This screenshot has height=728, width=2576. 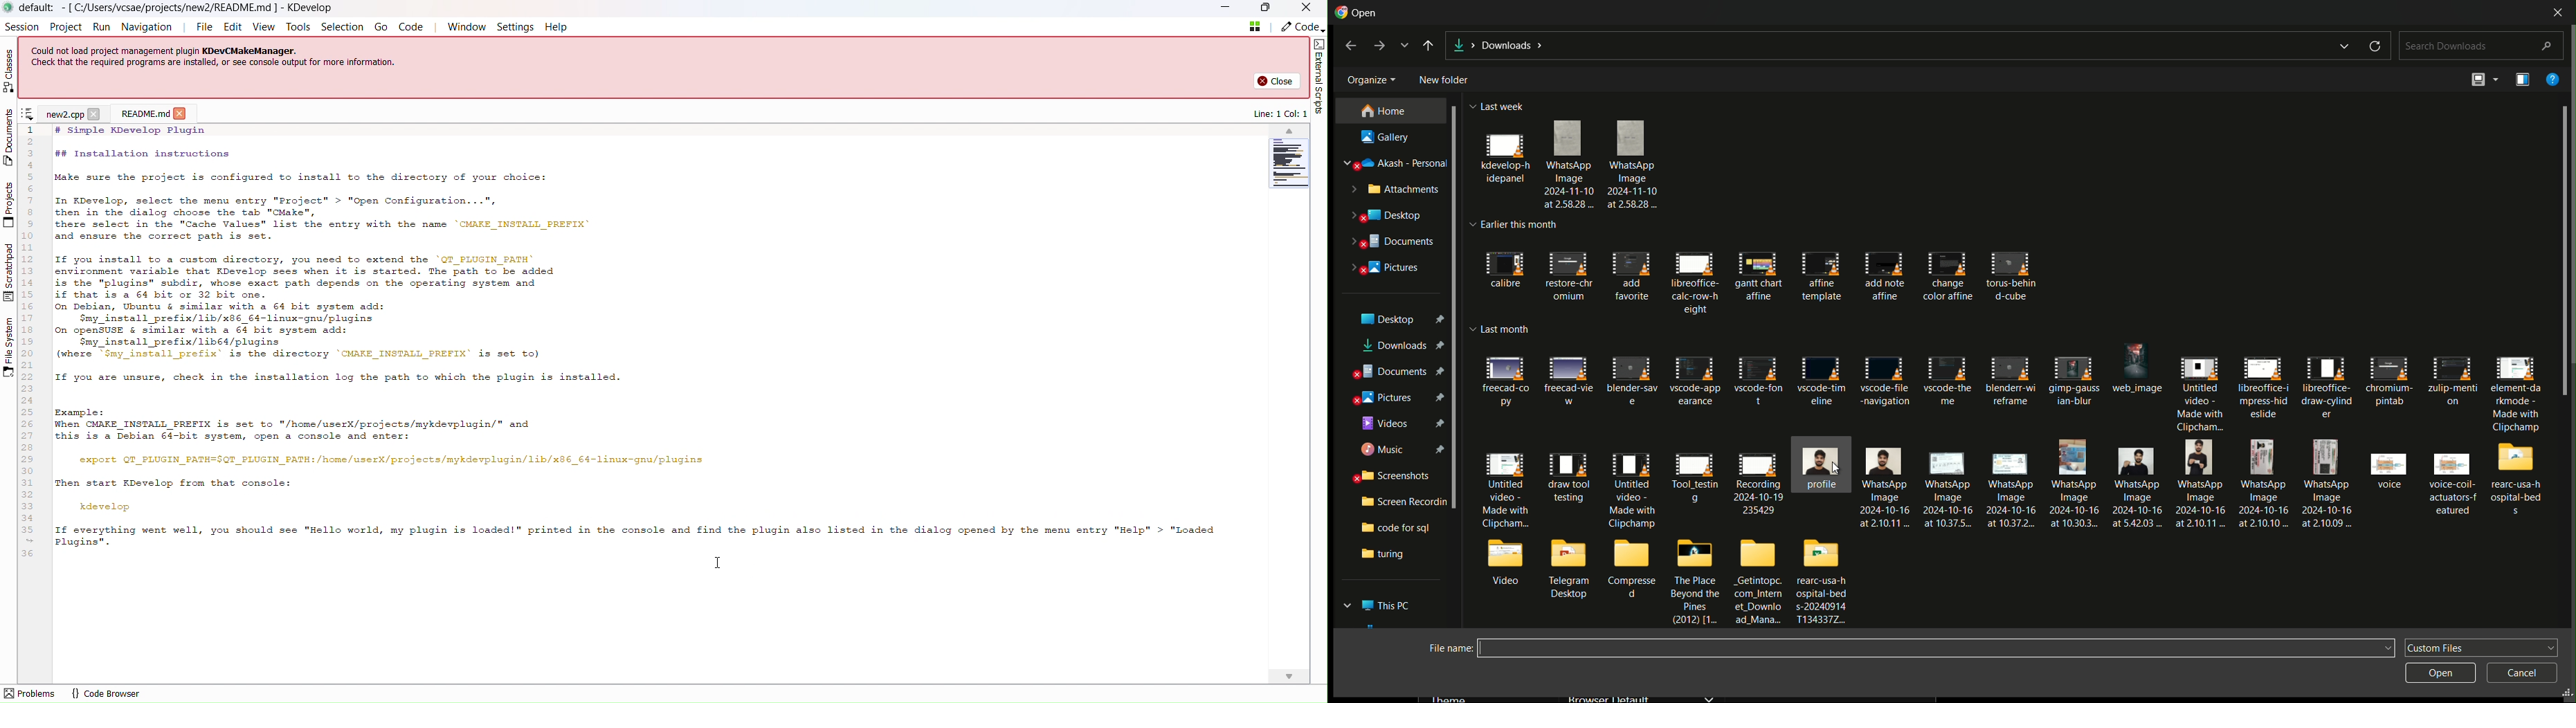 What do you see at coordinates (2009, 488) in the screenshot?
I see `last month files` at bounding box center [2009, 488].